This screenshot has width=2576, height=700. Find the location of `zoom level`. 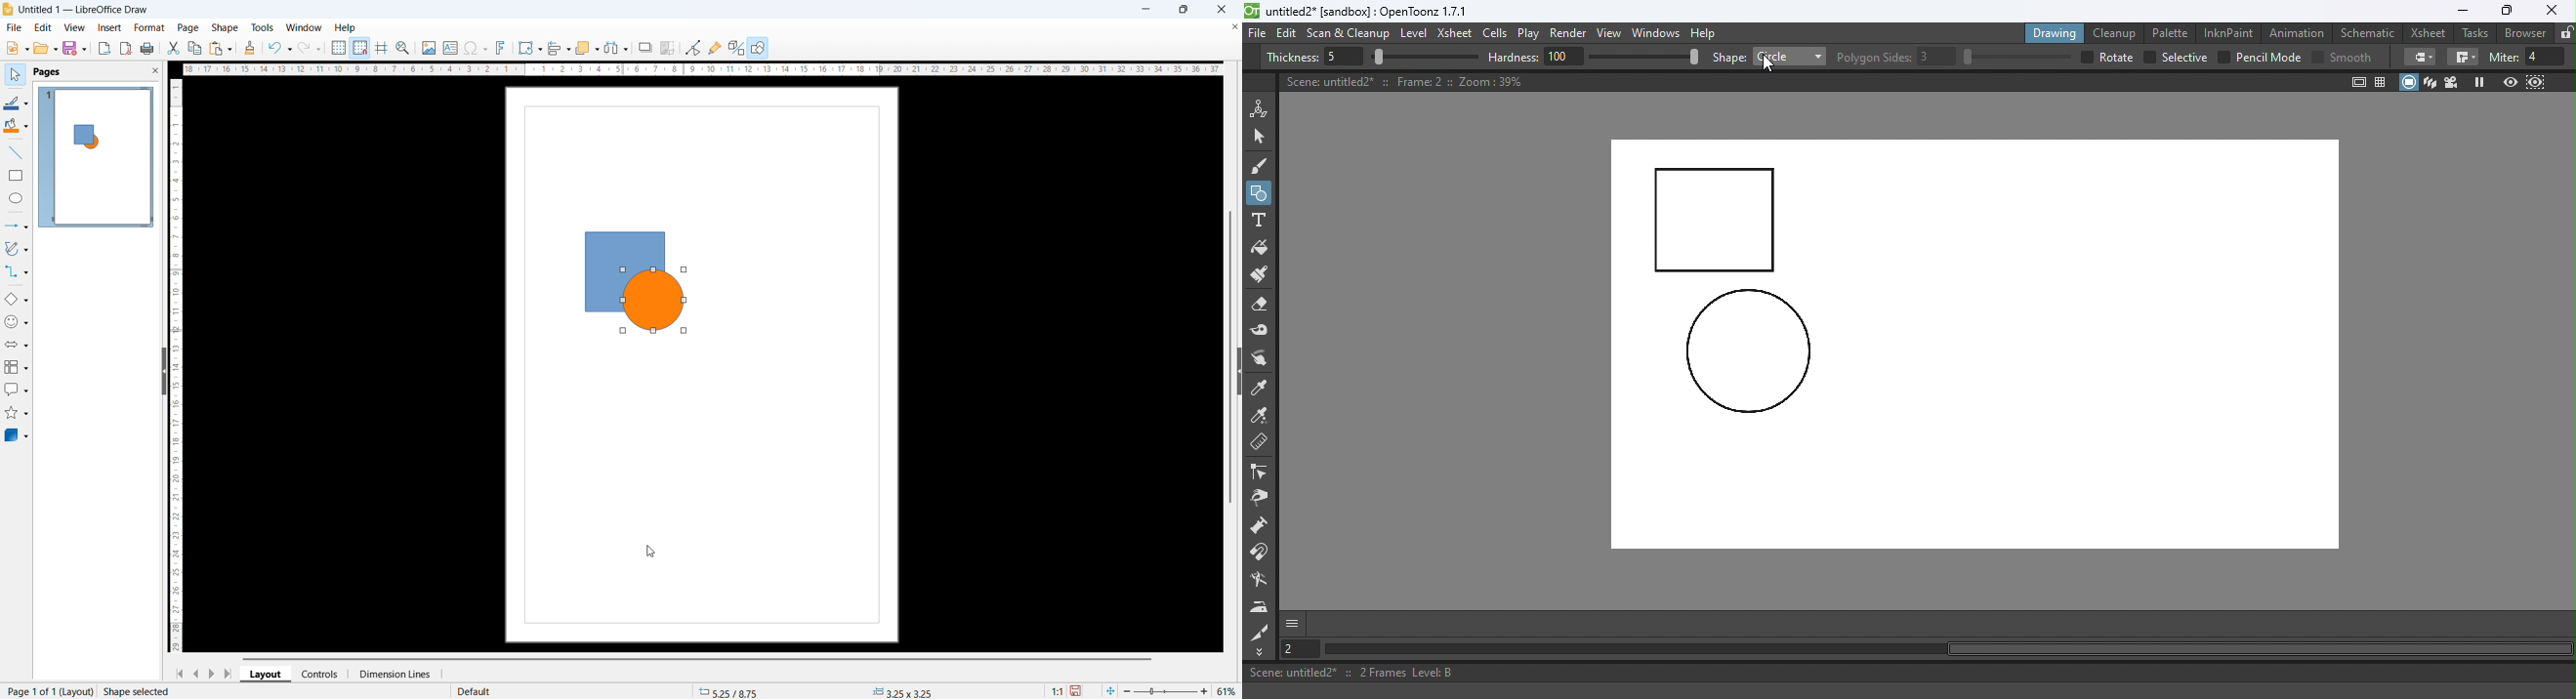

zoom level is located at coordinates (1228, 689).